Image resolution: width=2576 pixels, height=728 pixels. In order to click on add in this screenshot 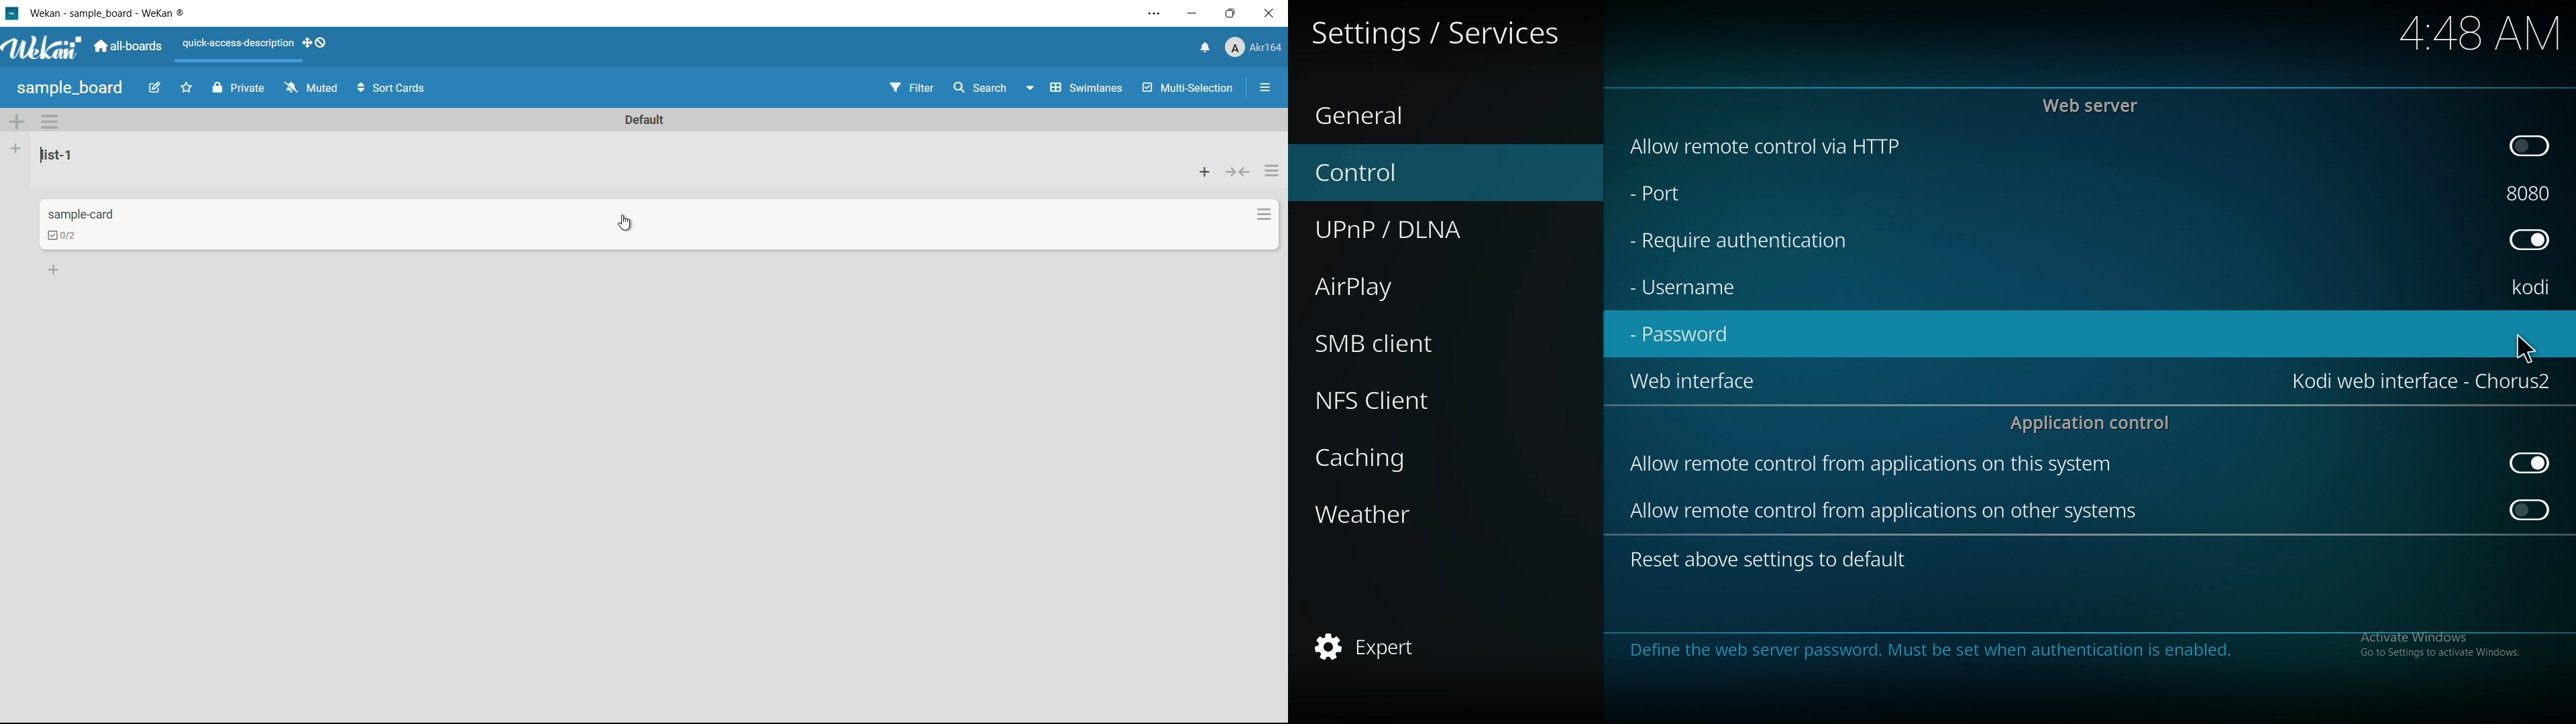, I will do `click(56, 267)`.